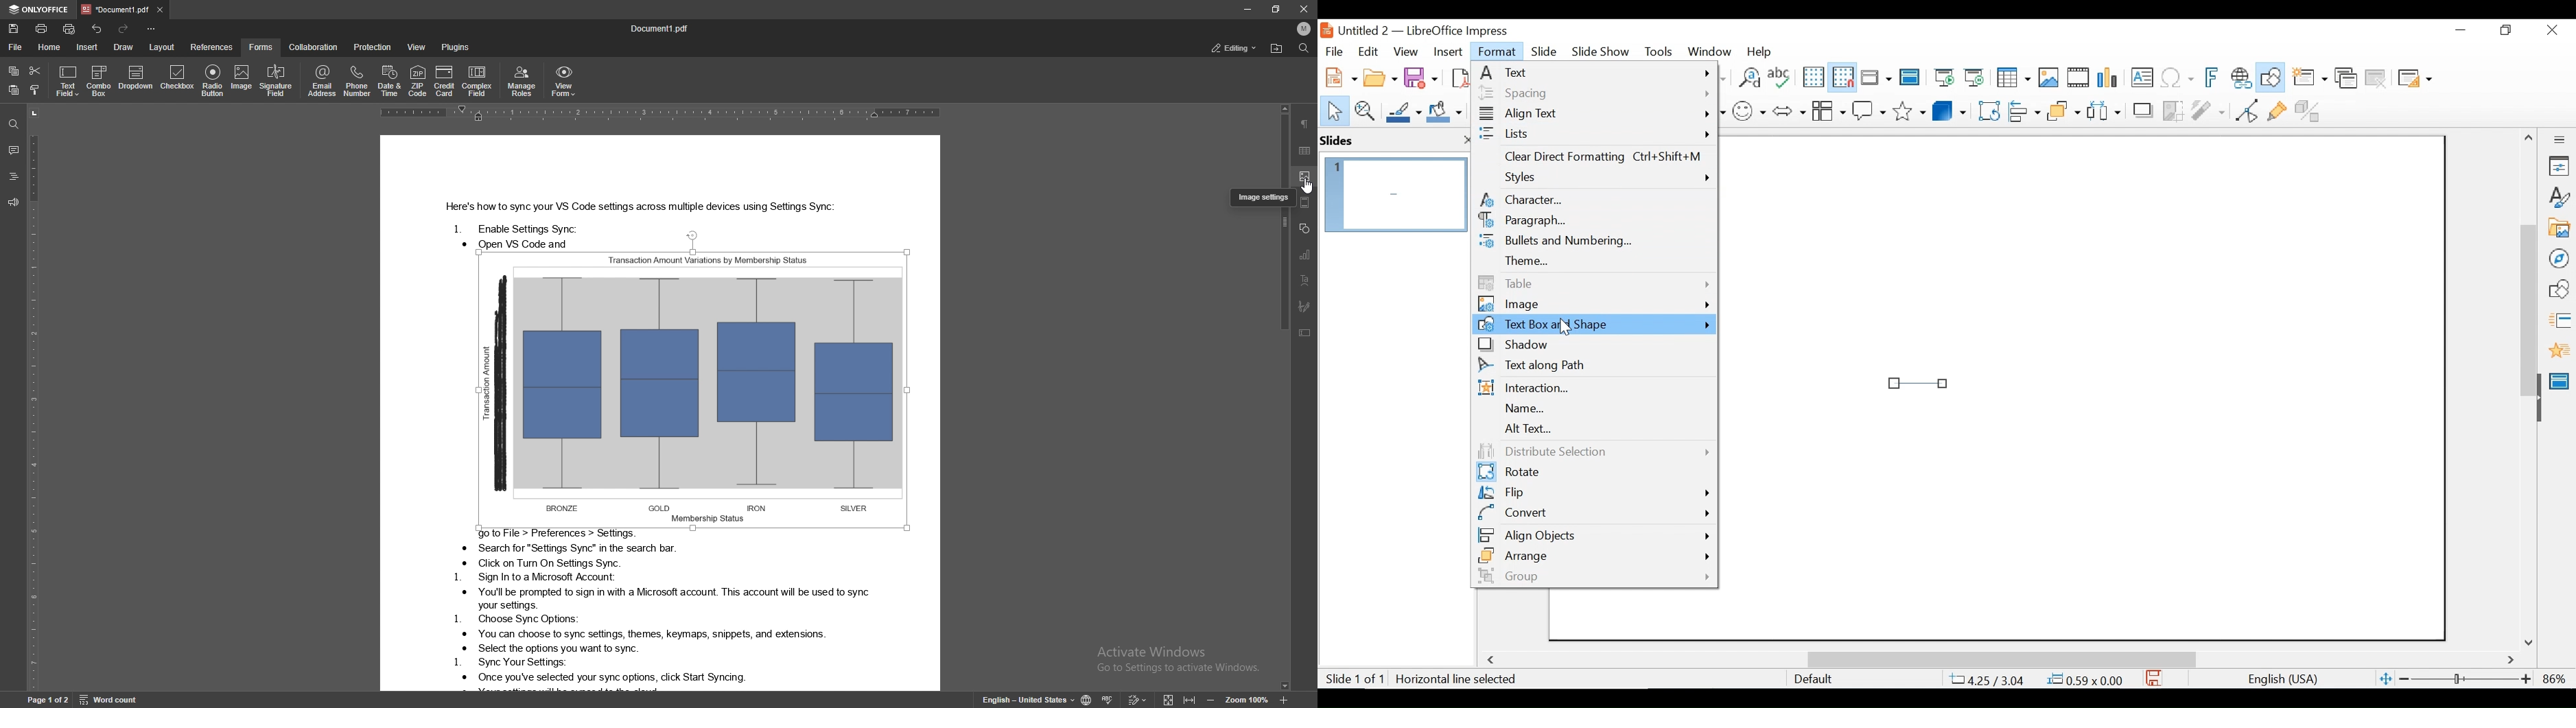  What do you see at coordinates (2560, 198) in the screenshot?
I see `Styles` at bounding box center [2560, 198].